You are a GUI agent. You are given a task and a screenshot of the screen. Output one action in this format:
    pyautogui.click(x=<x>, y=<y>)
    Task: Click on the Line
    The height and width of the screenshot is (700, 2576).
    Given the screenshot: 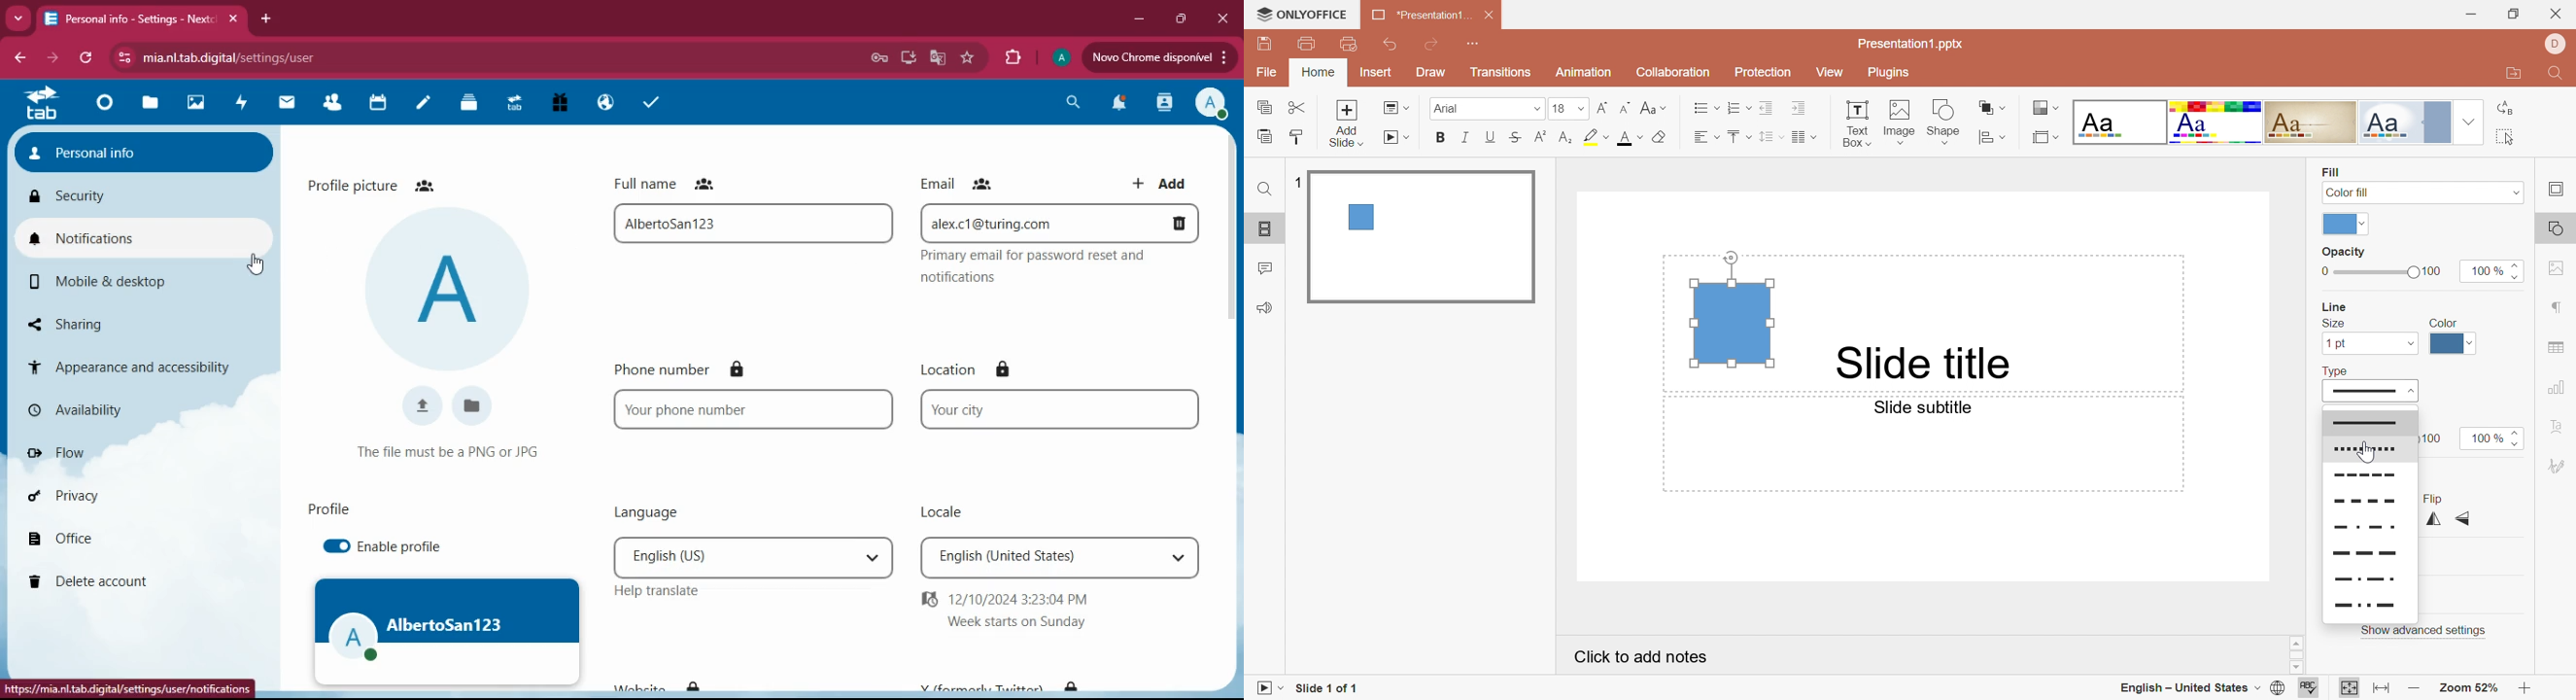 What is the action you would take?
    pyautogui.click(x=2367, y=527)
    